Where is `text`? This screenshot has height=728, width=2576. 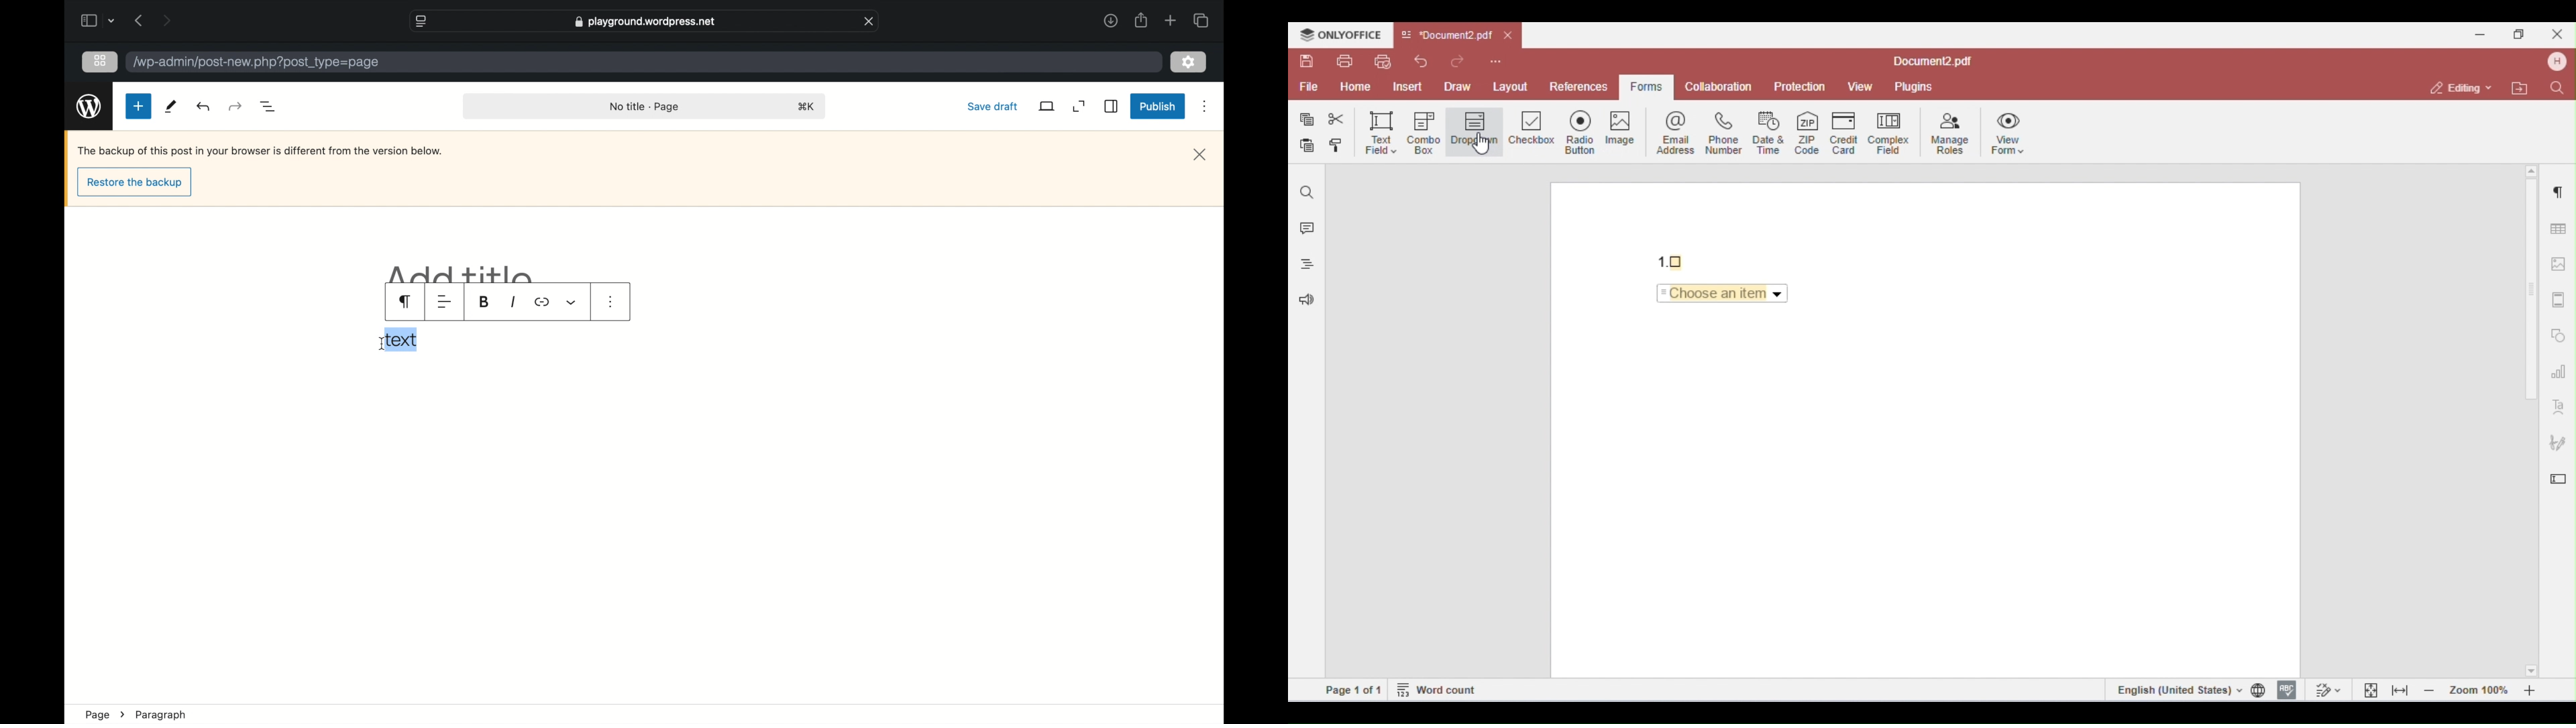 text is located at coordinates (400, 340).